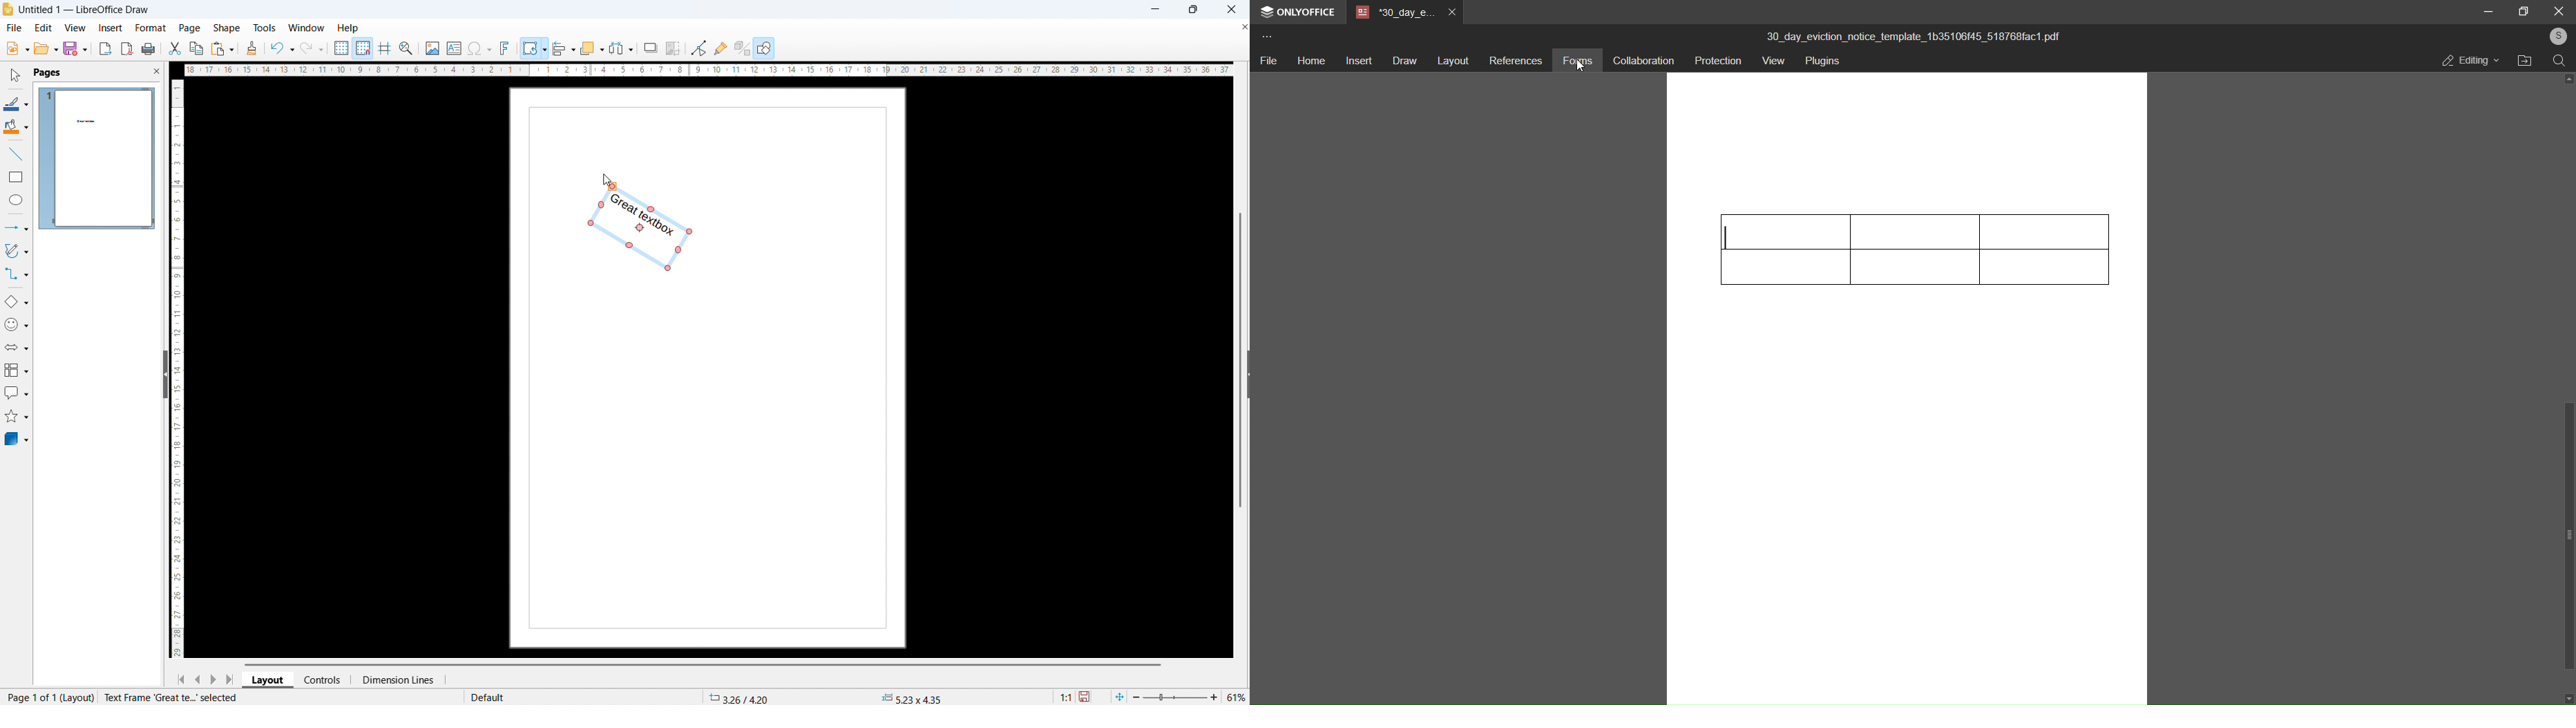 Image resolution: width=2576 pixels, height=728 pixels. I want to click on copy, so click(196, 48).